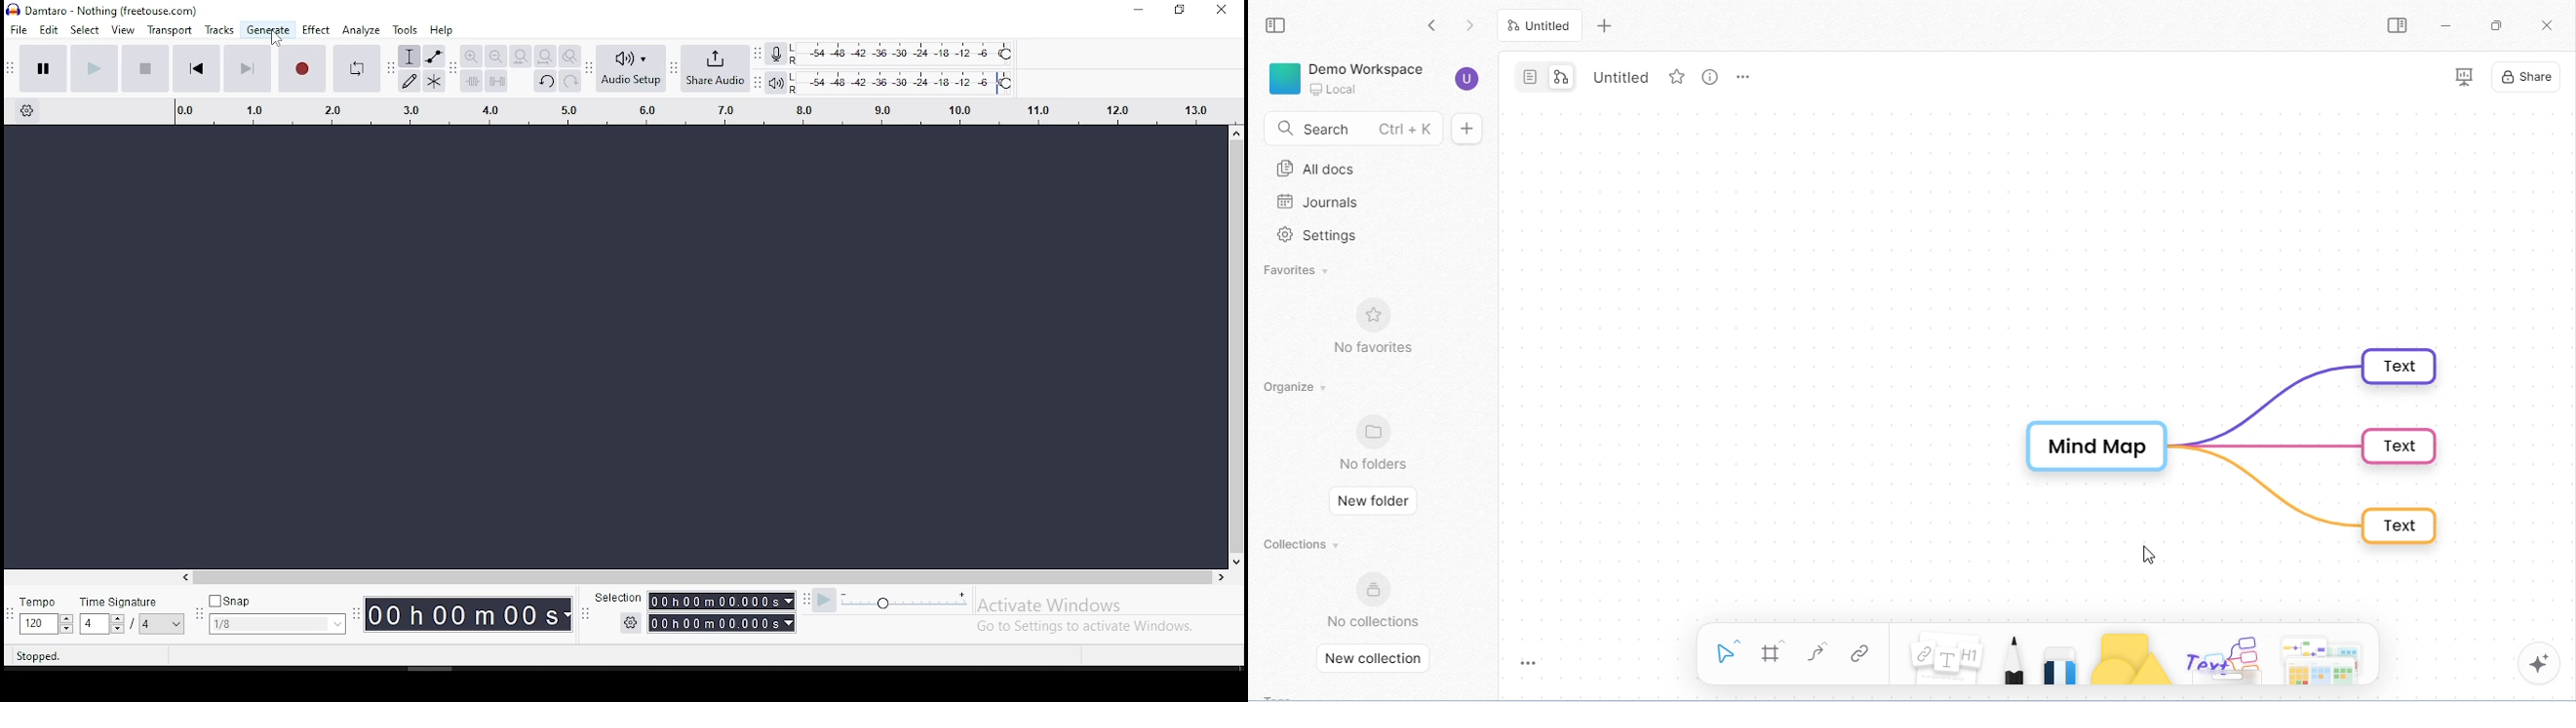 This screenshot has width=2576, height=728. I want to click on activate windows, so click(1100, 614).